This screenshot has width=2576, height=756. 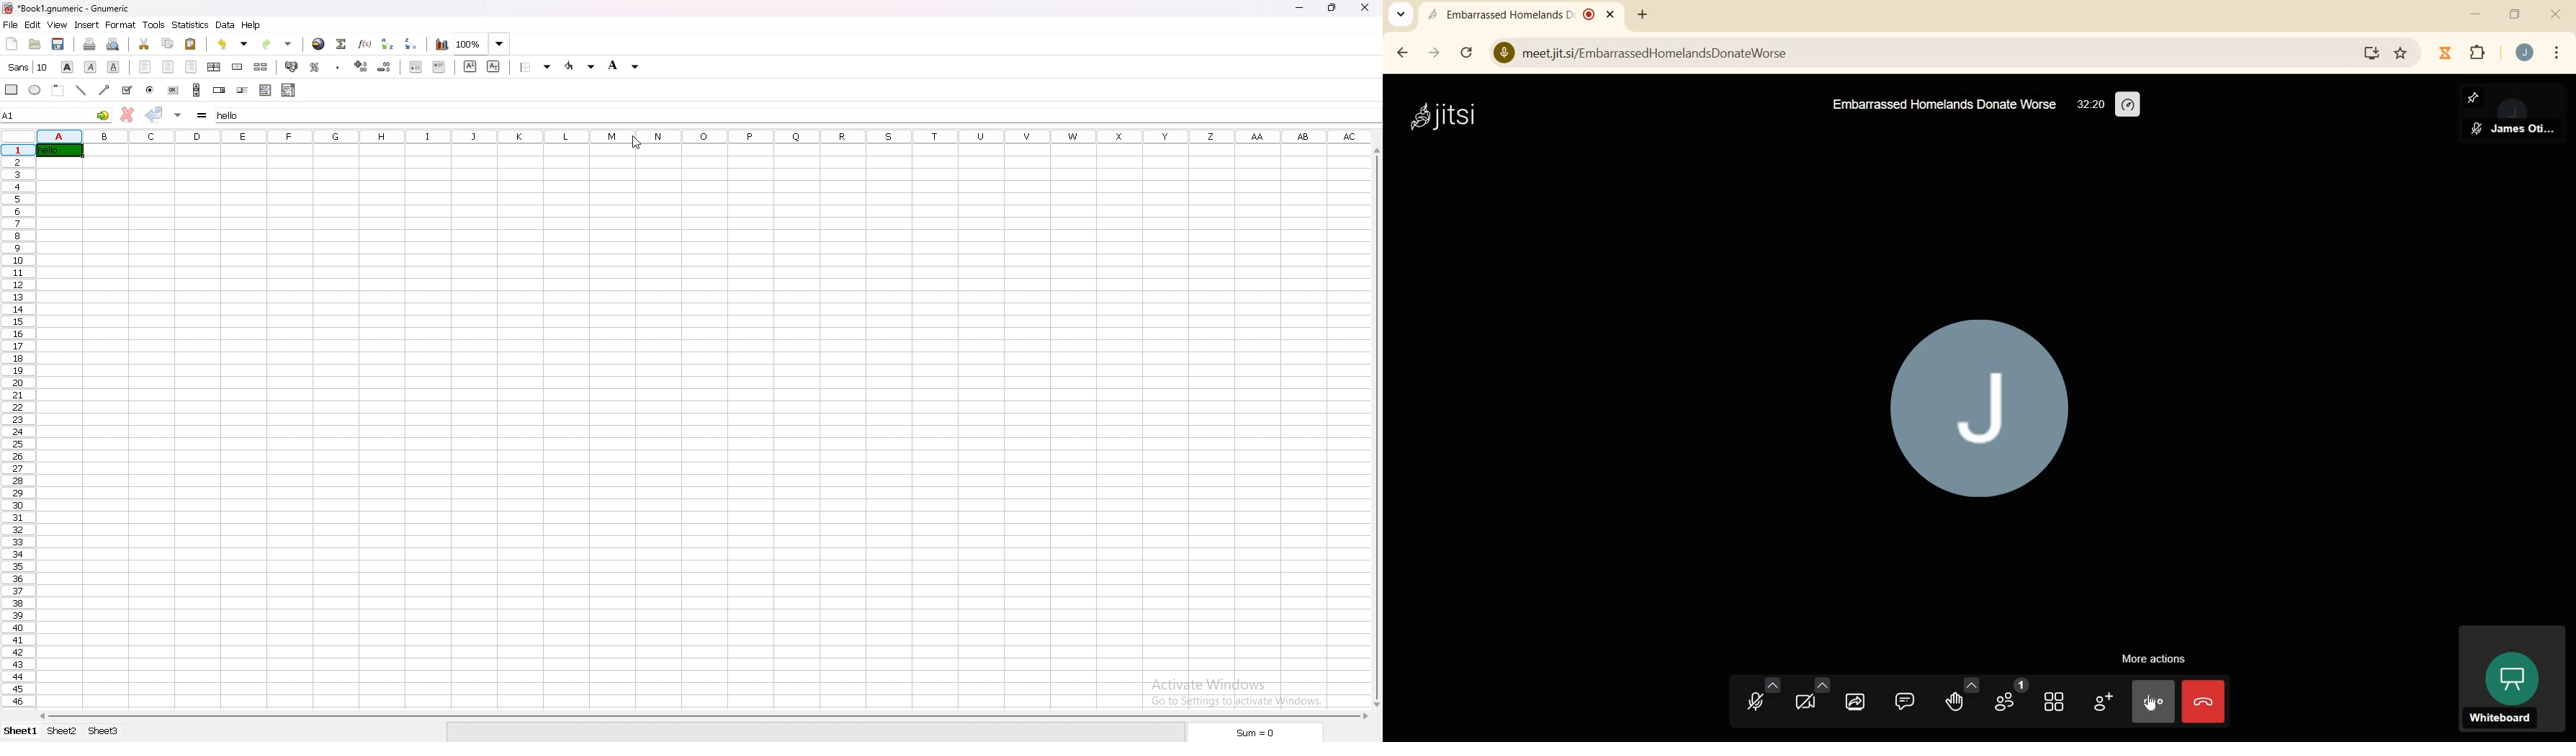 What do you see at coordinates (153, 24) in the screenshot?
I see `tools` at bounding box center [153, 24].